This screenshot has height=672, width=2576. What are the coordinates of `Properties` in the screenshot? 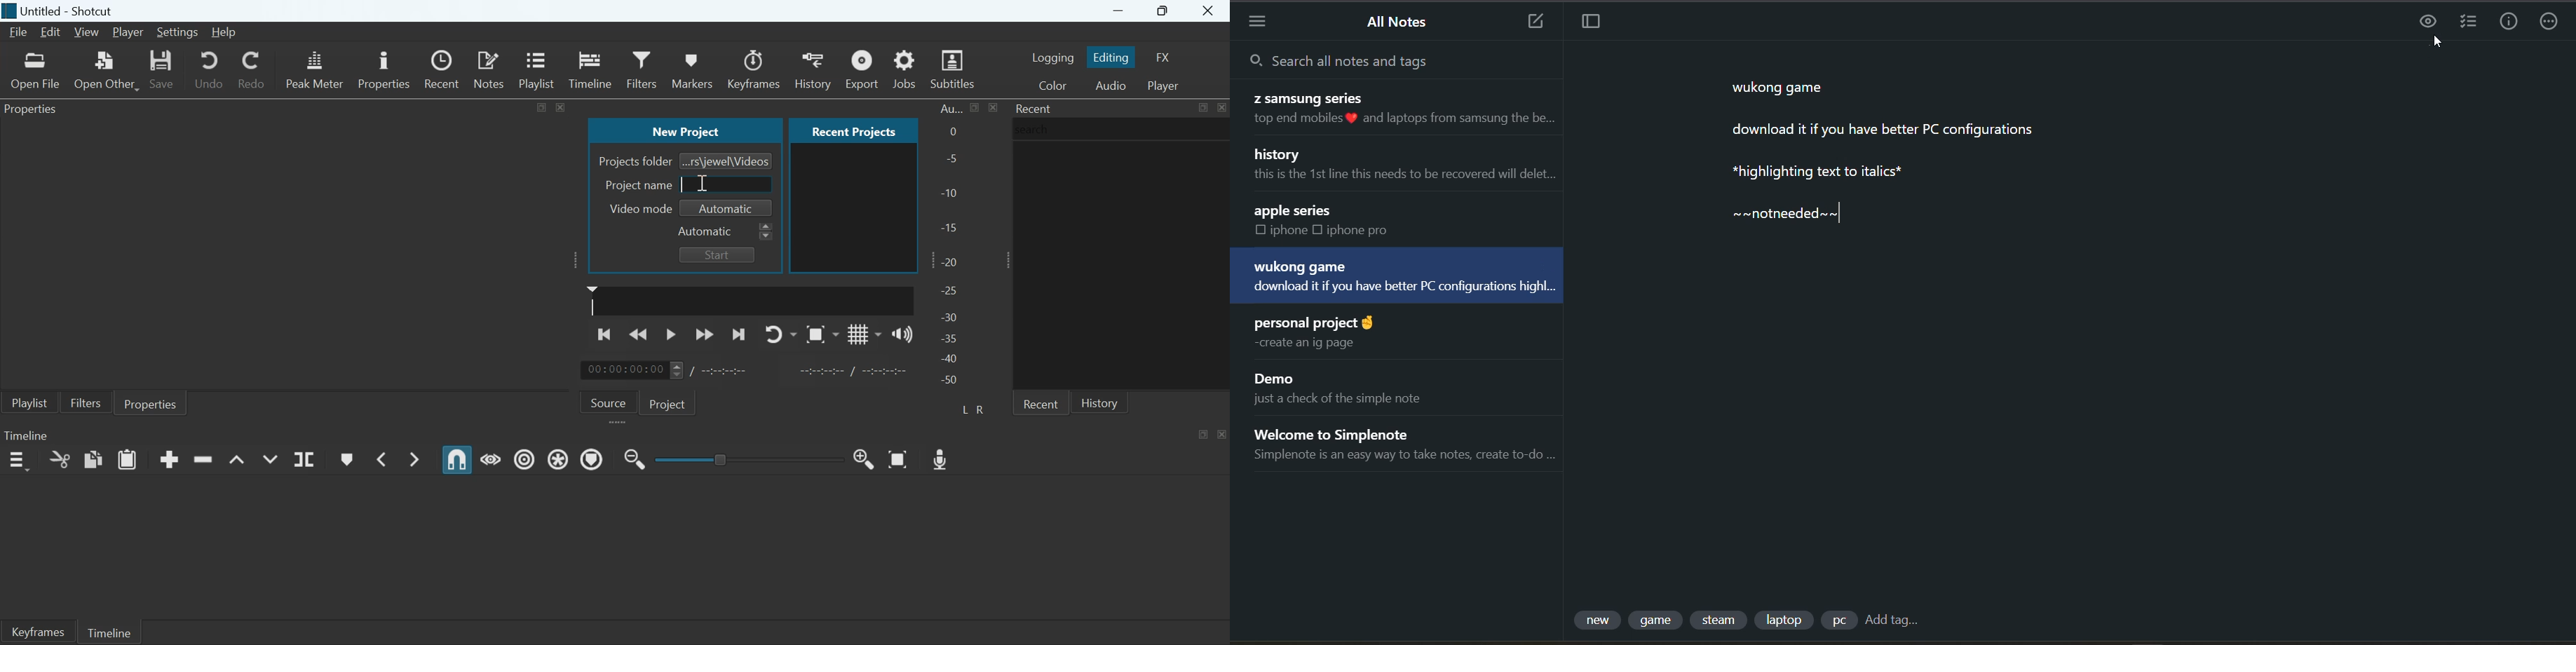 It's located at (151, 403).